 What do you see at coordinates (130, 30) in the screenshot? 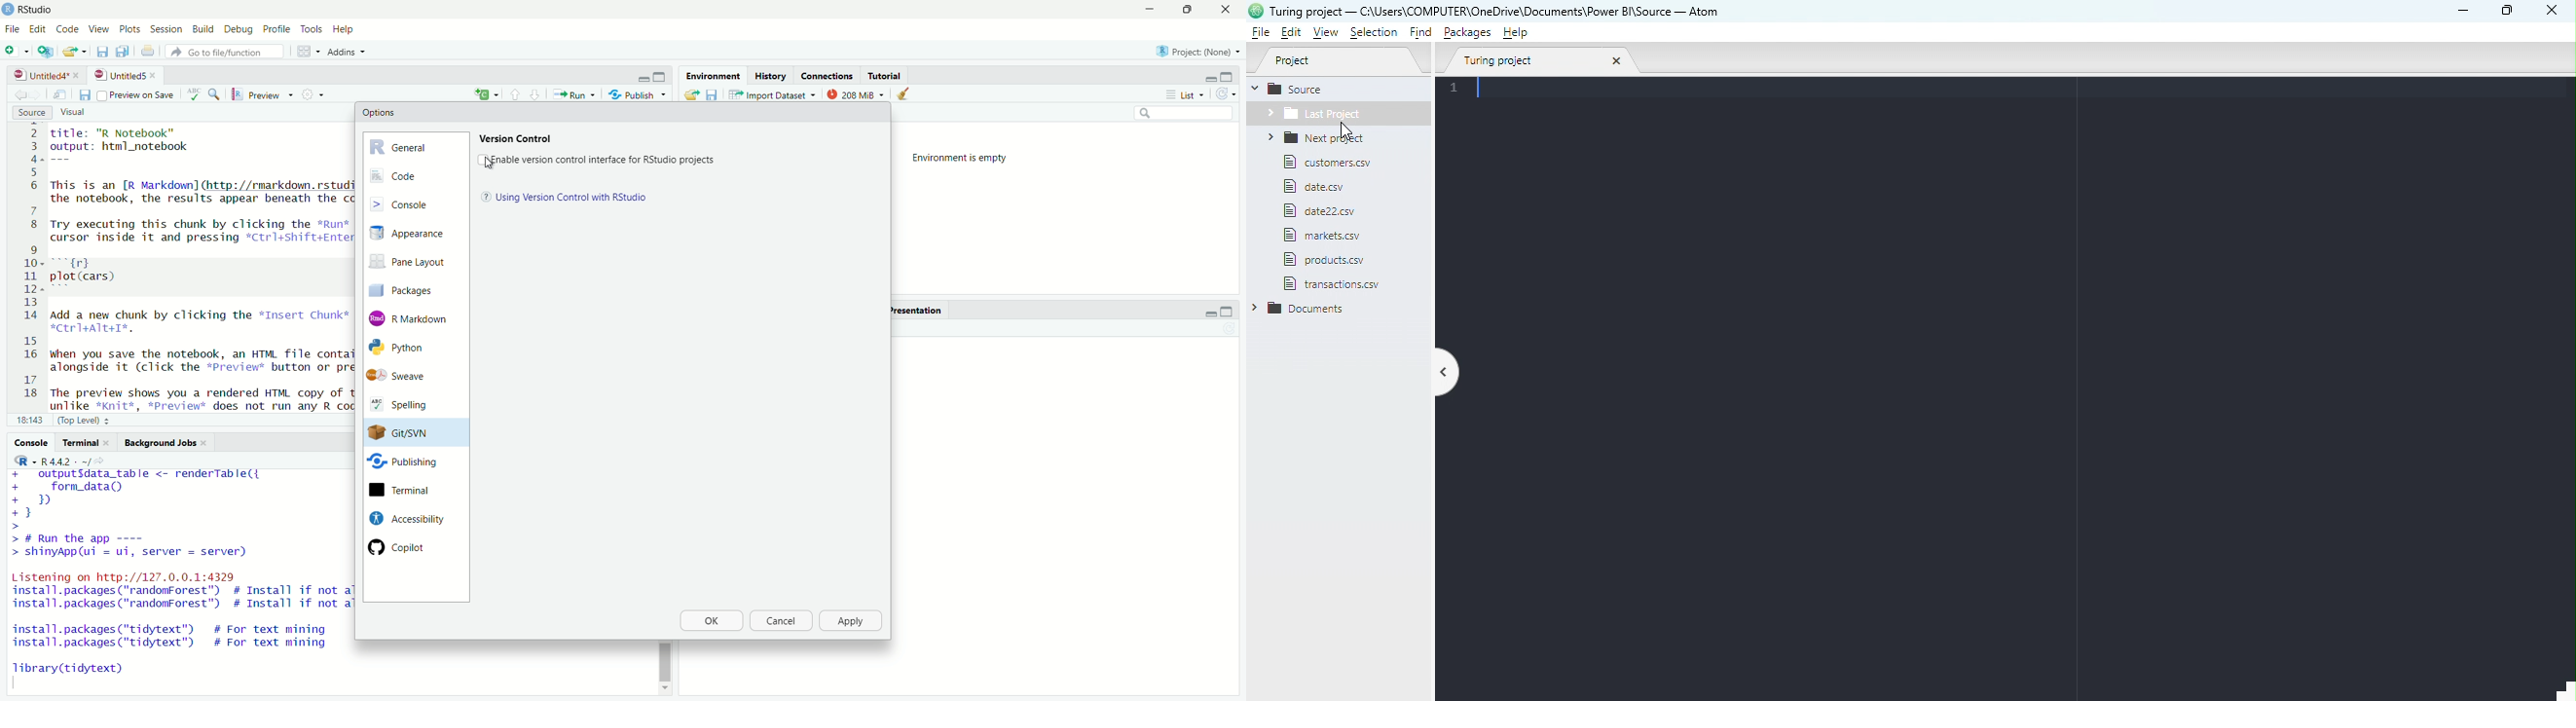
I see `Plots` at bounding box center [130, 30].